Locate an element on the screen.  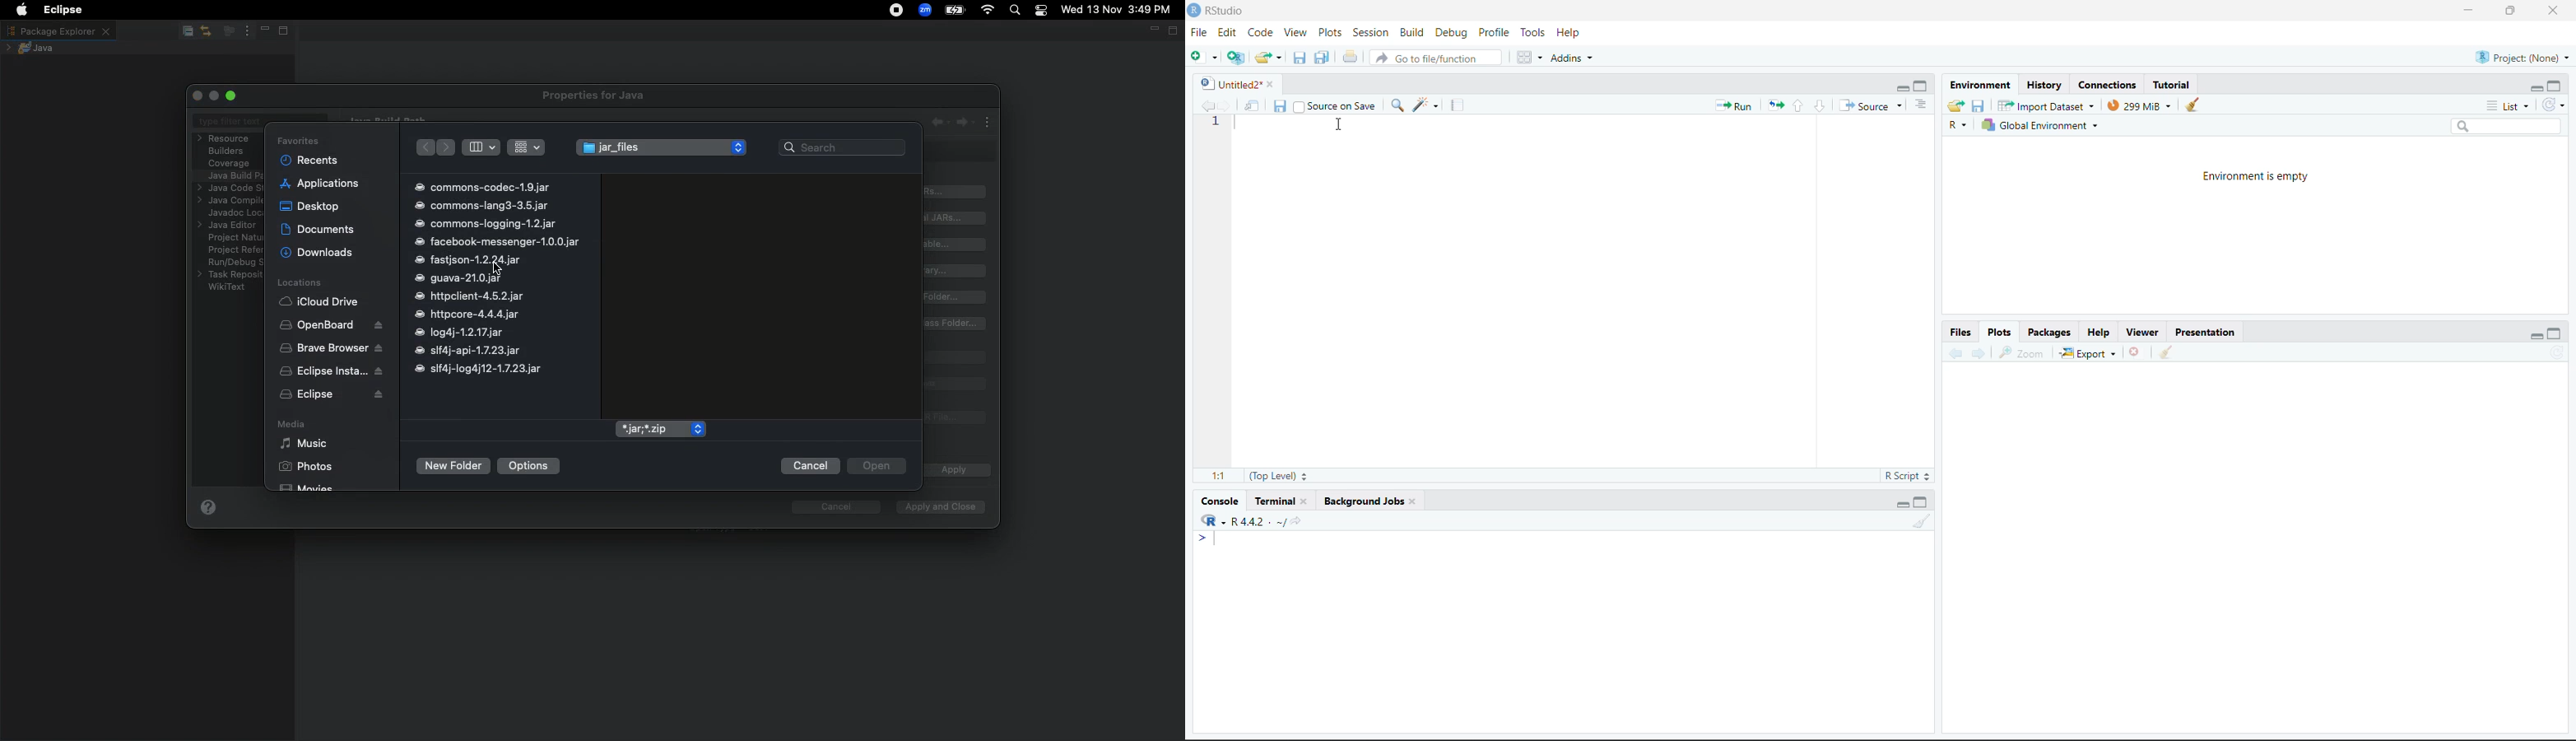
addins is located at coordinates (1575, 57).